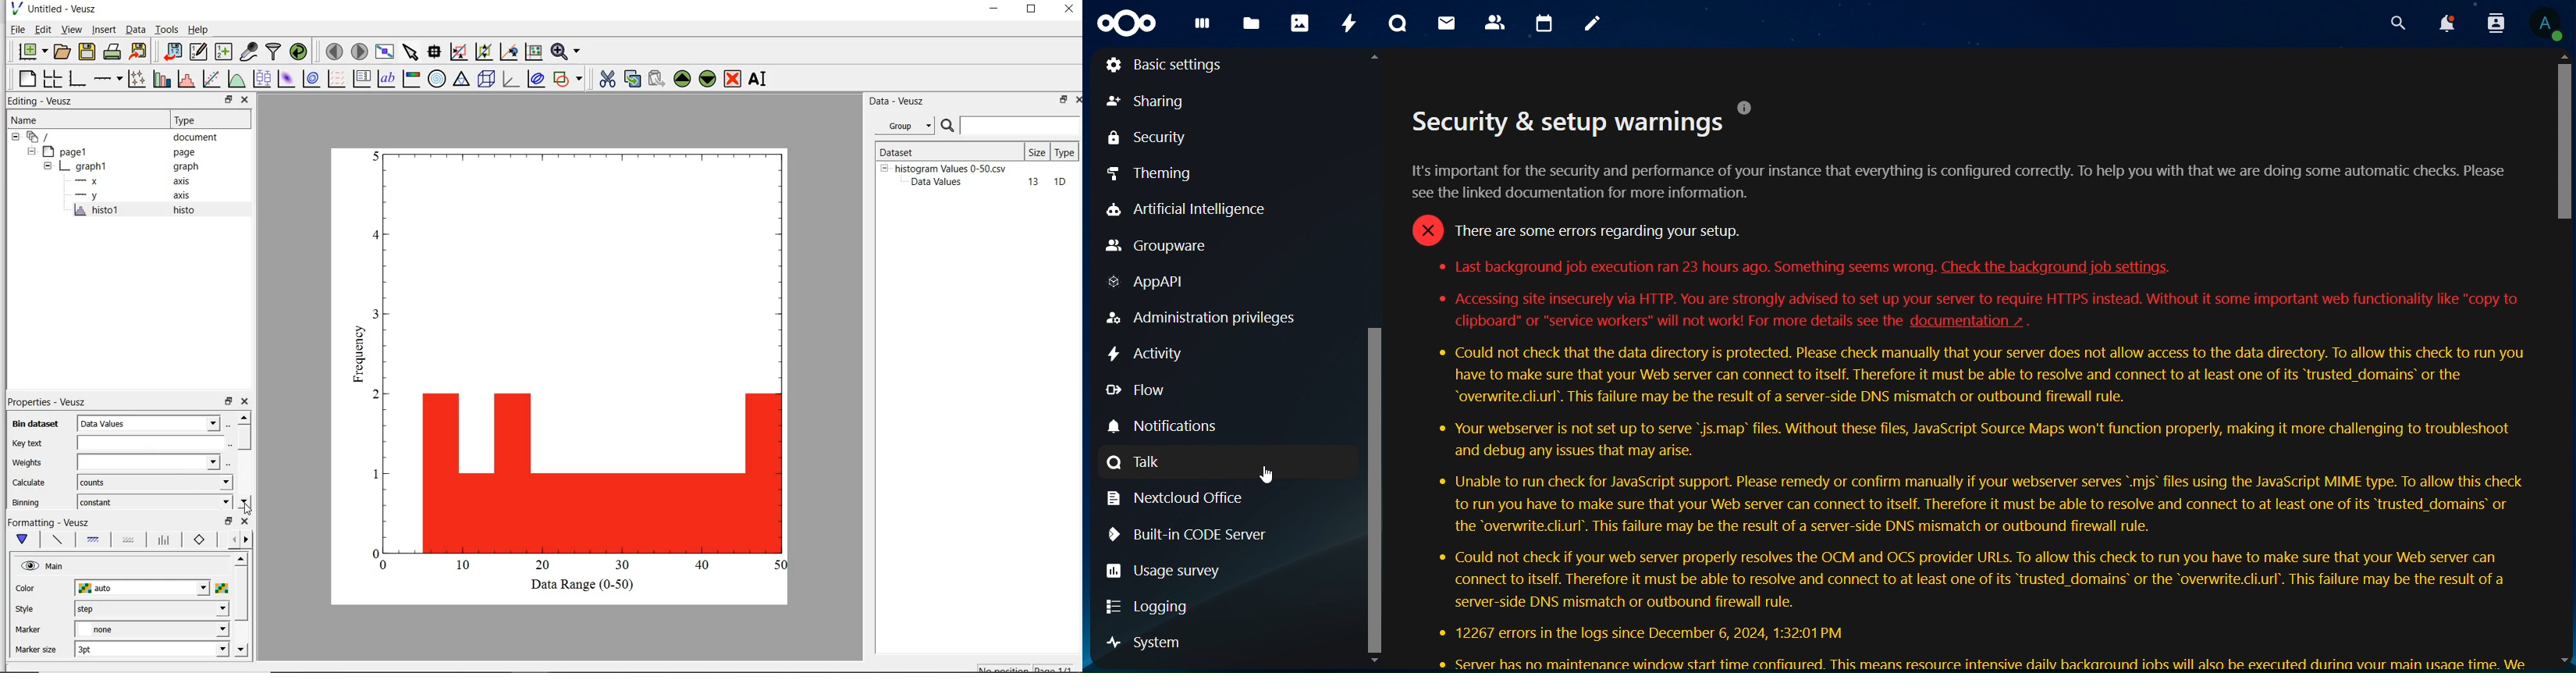 Image resolution: width=2576 pixels, height=700 pixels. Describe the element at coordinates (606, 81) in the screenshot. I see `cut the the selected widget` at that location.